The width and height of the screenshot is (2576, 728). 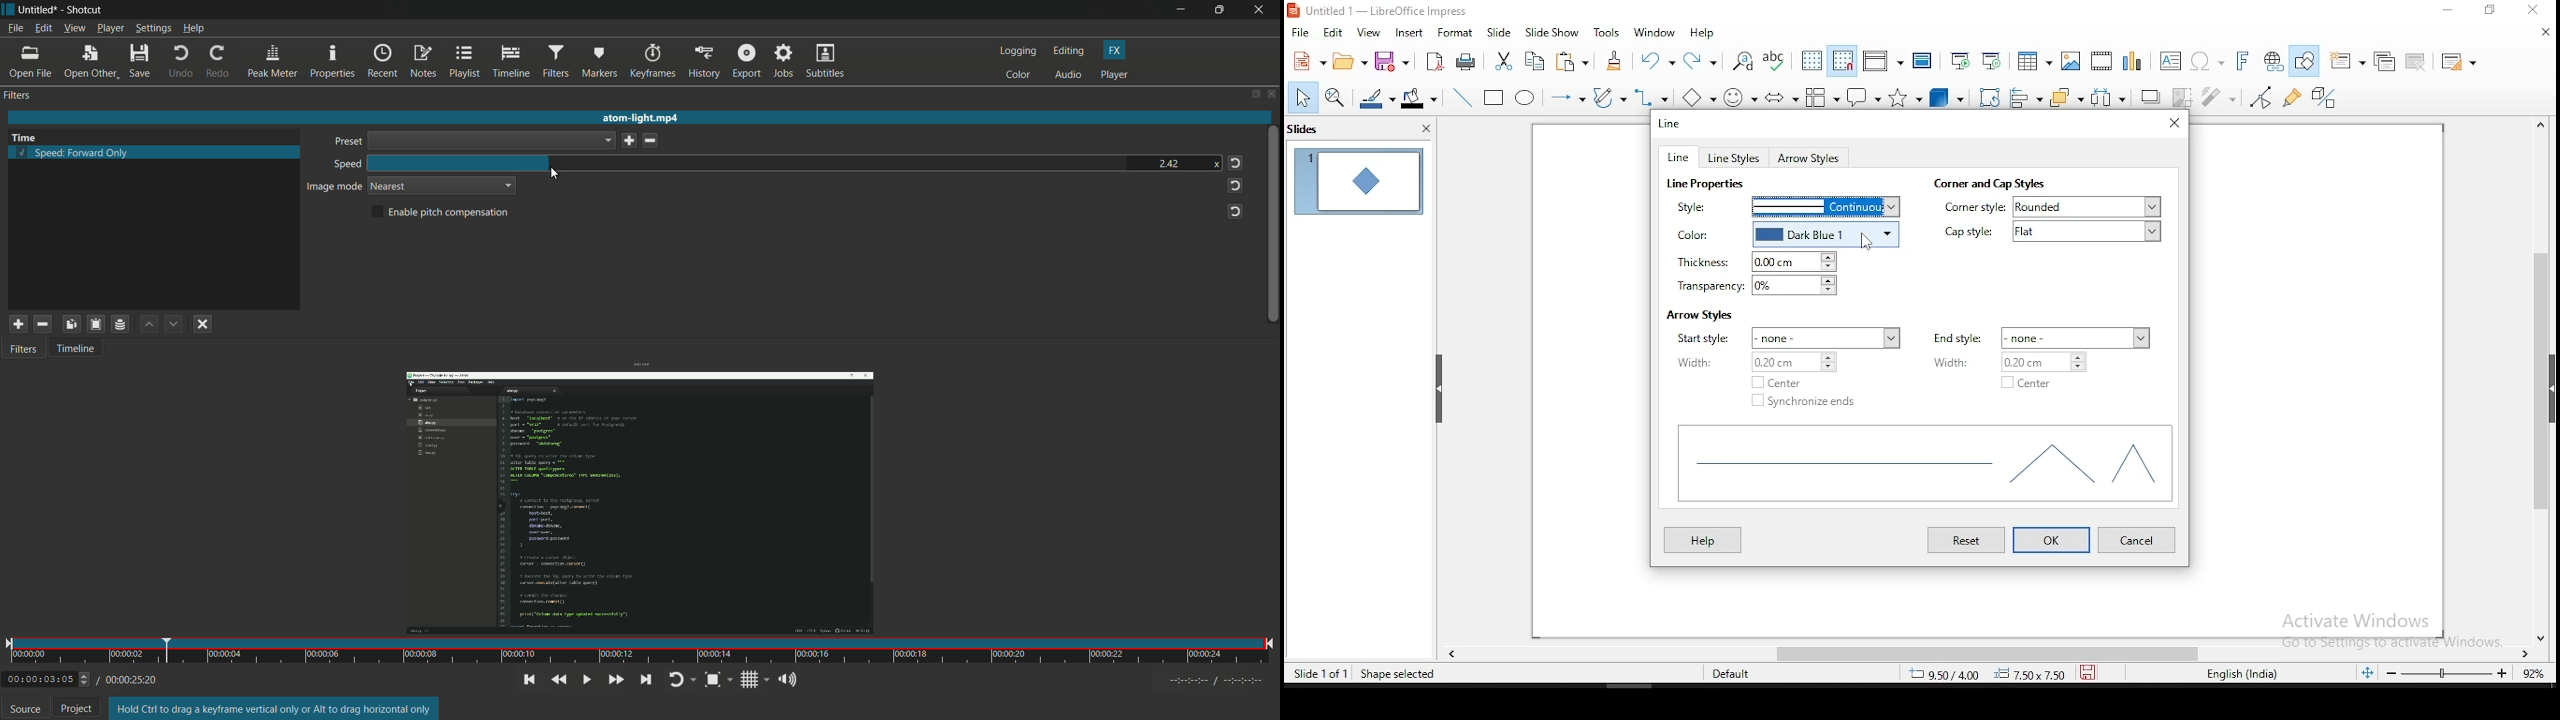 What do you see at coordinates (1969, 233) in the screenshot?
I see `cap style` at bounding box center [1969, 233].